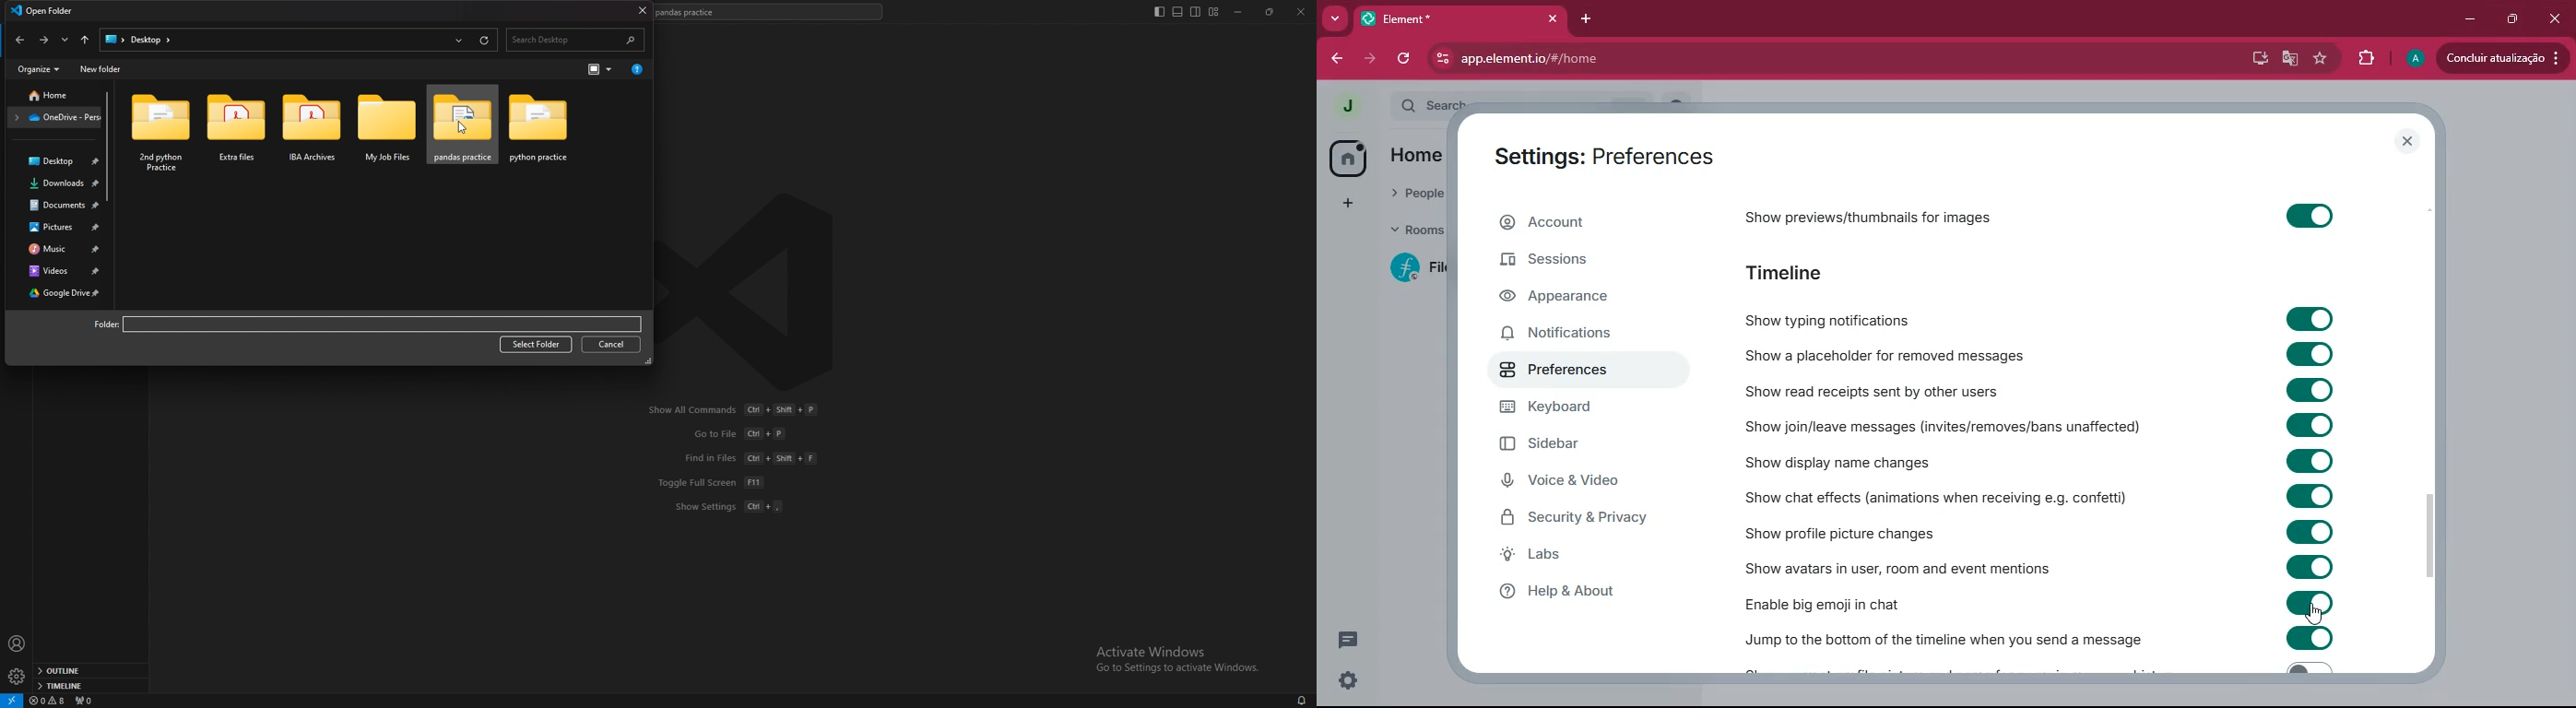  I want to click on folder, so click(58, 117).